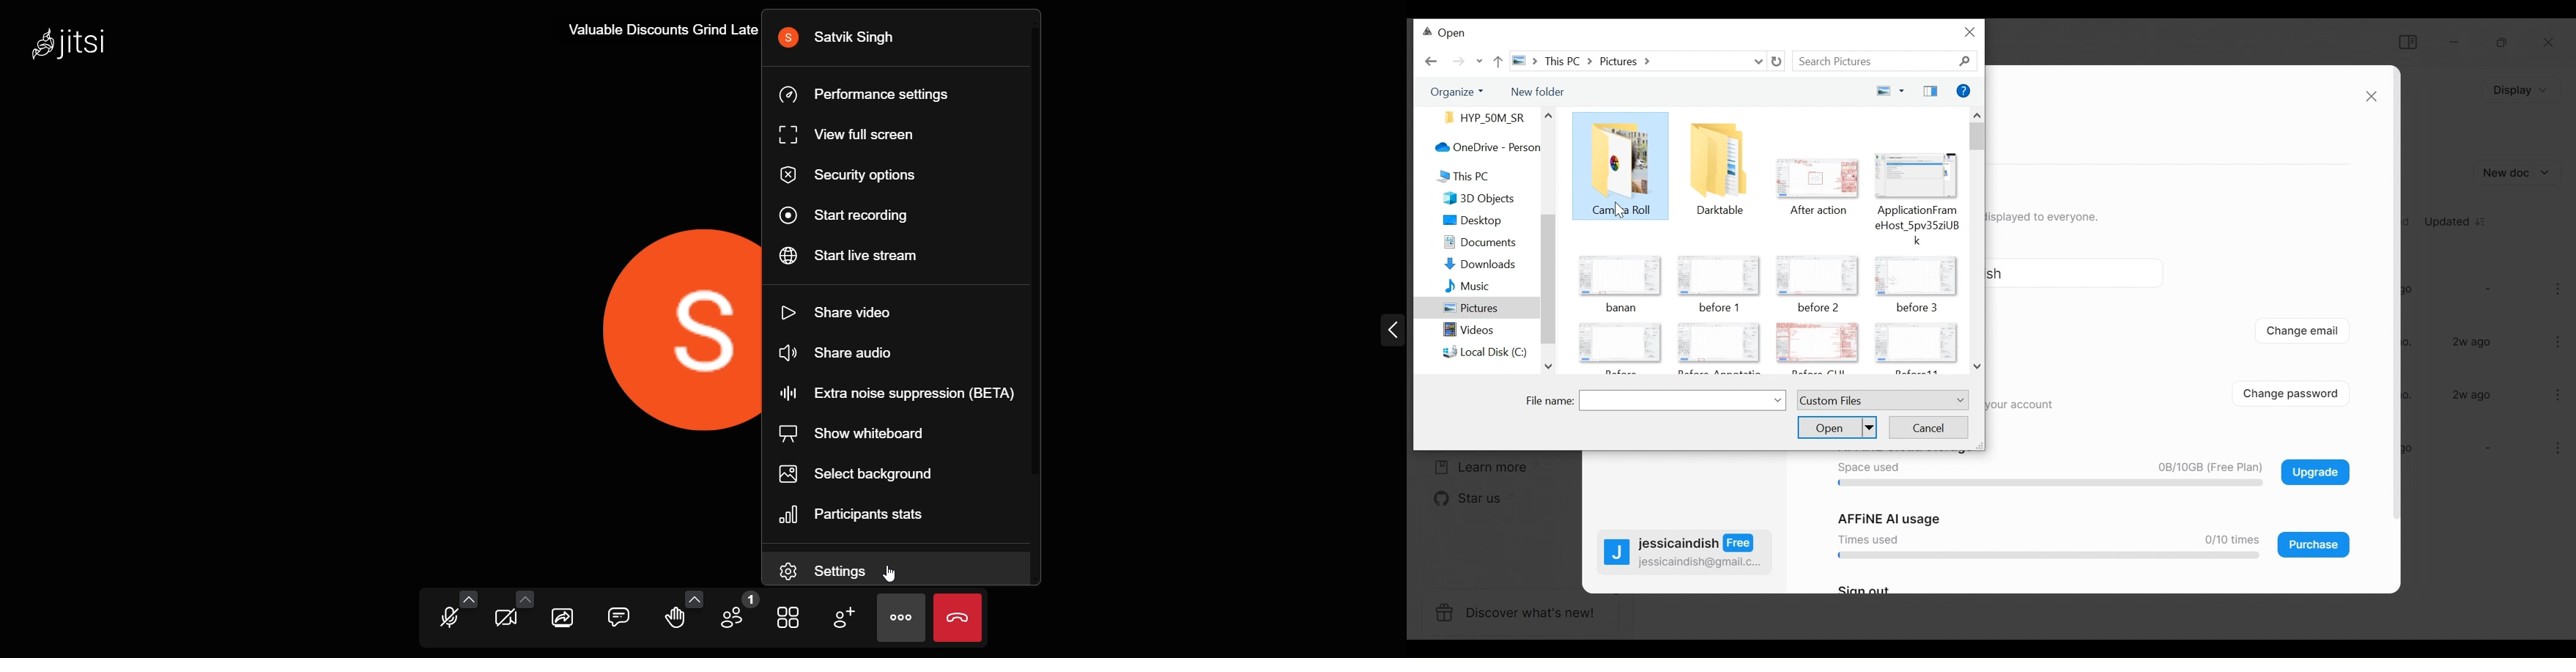 The width and height of the screenshot is (2576, 672). I want to click on -, so click(2487, 288).